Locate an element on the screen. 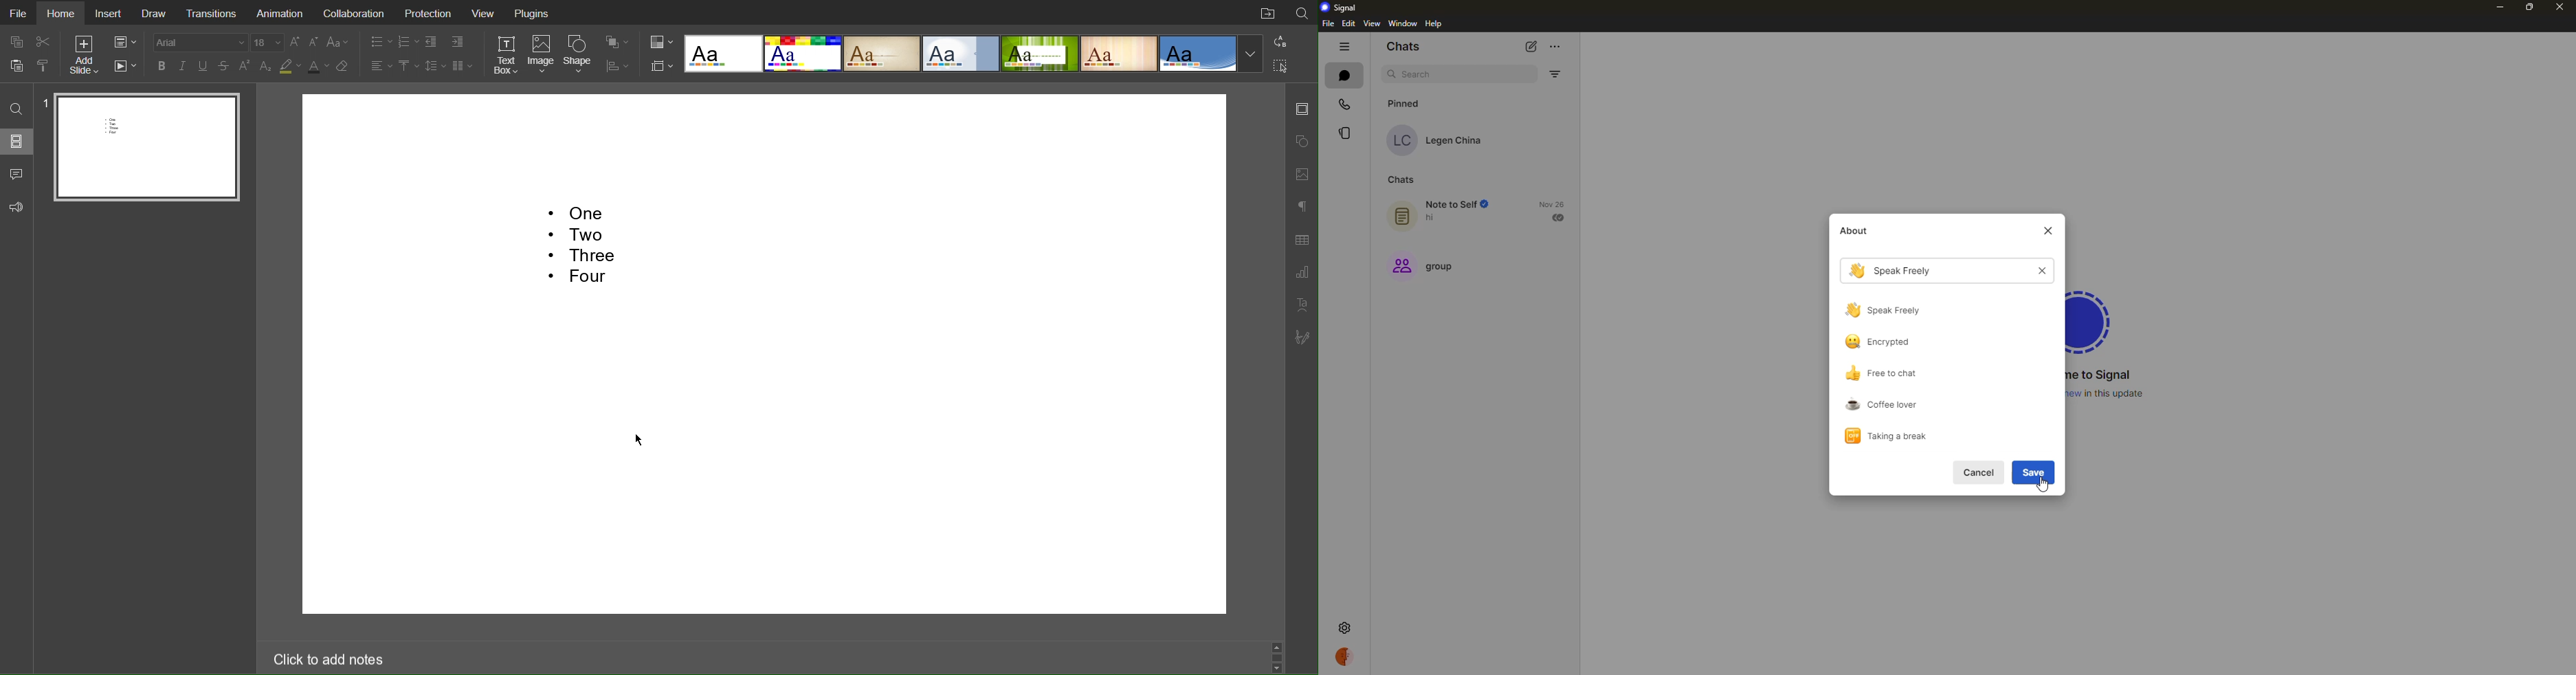  group is located at coordinates (1426, 268).